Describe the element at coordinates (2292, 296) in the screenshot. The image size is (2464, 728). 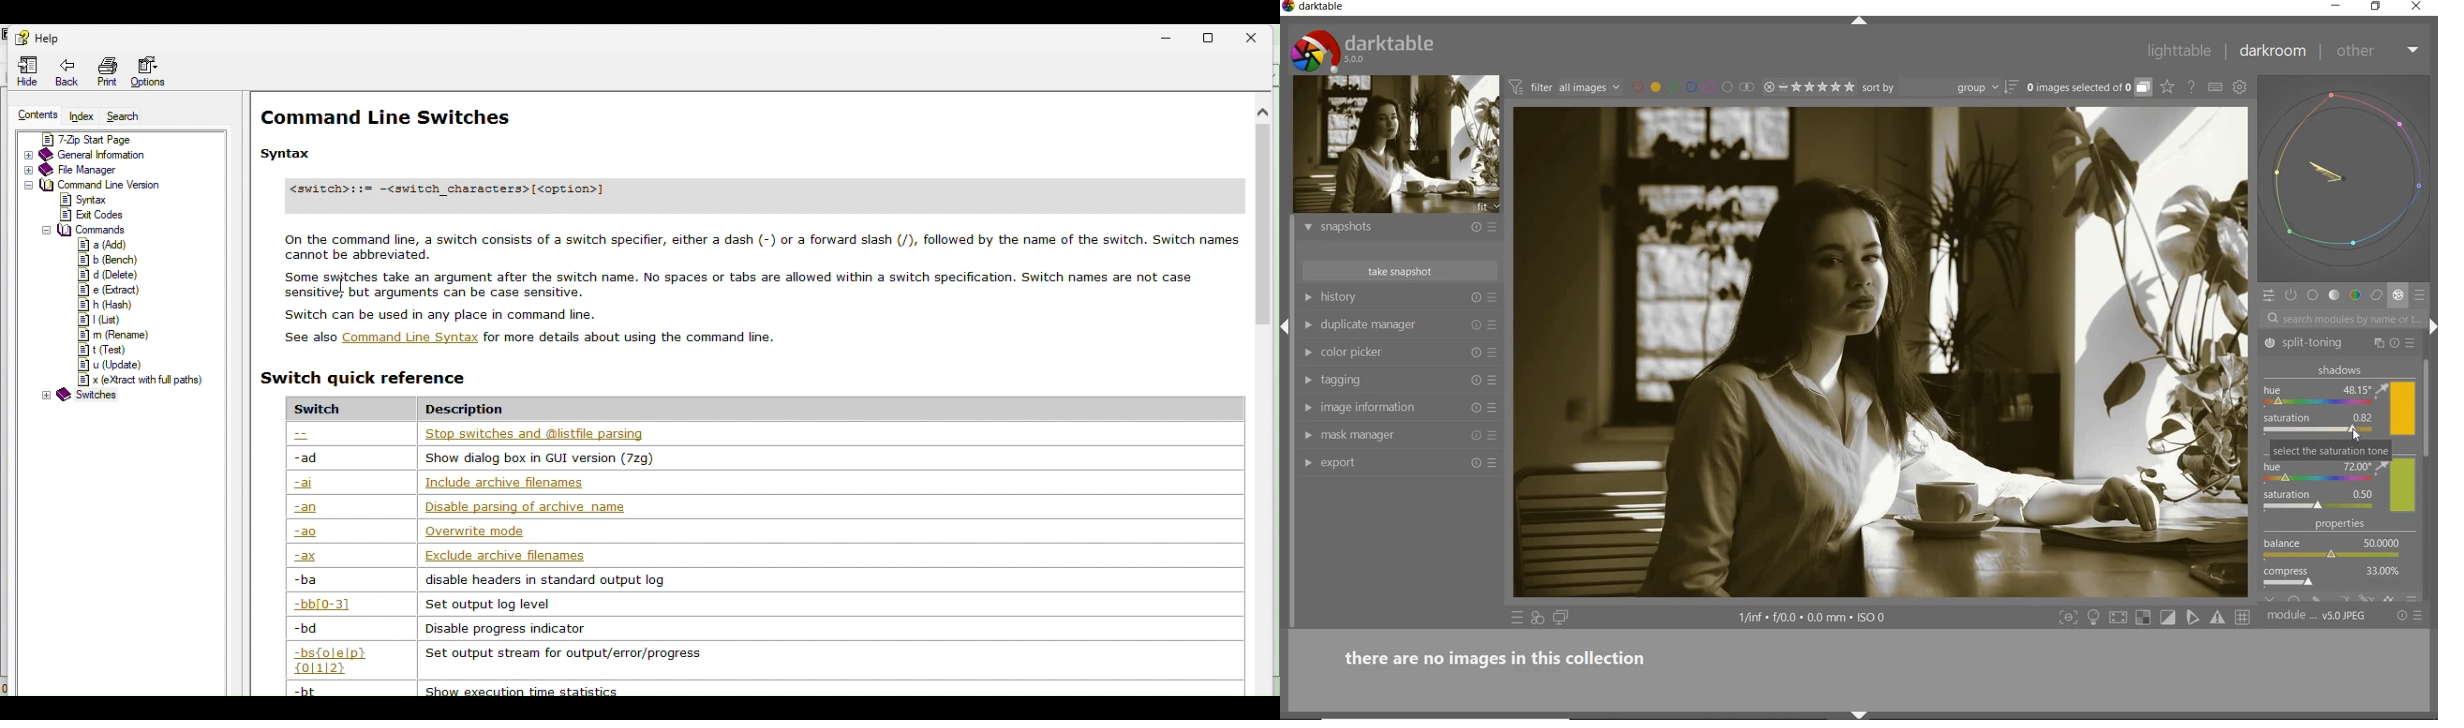
I see `show only active modules` at that location.